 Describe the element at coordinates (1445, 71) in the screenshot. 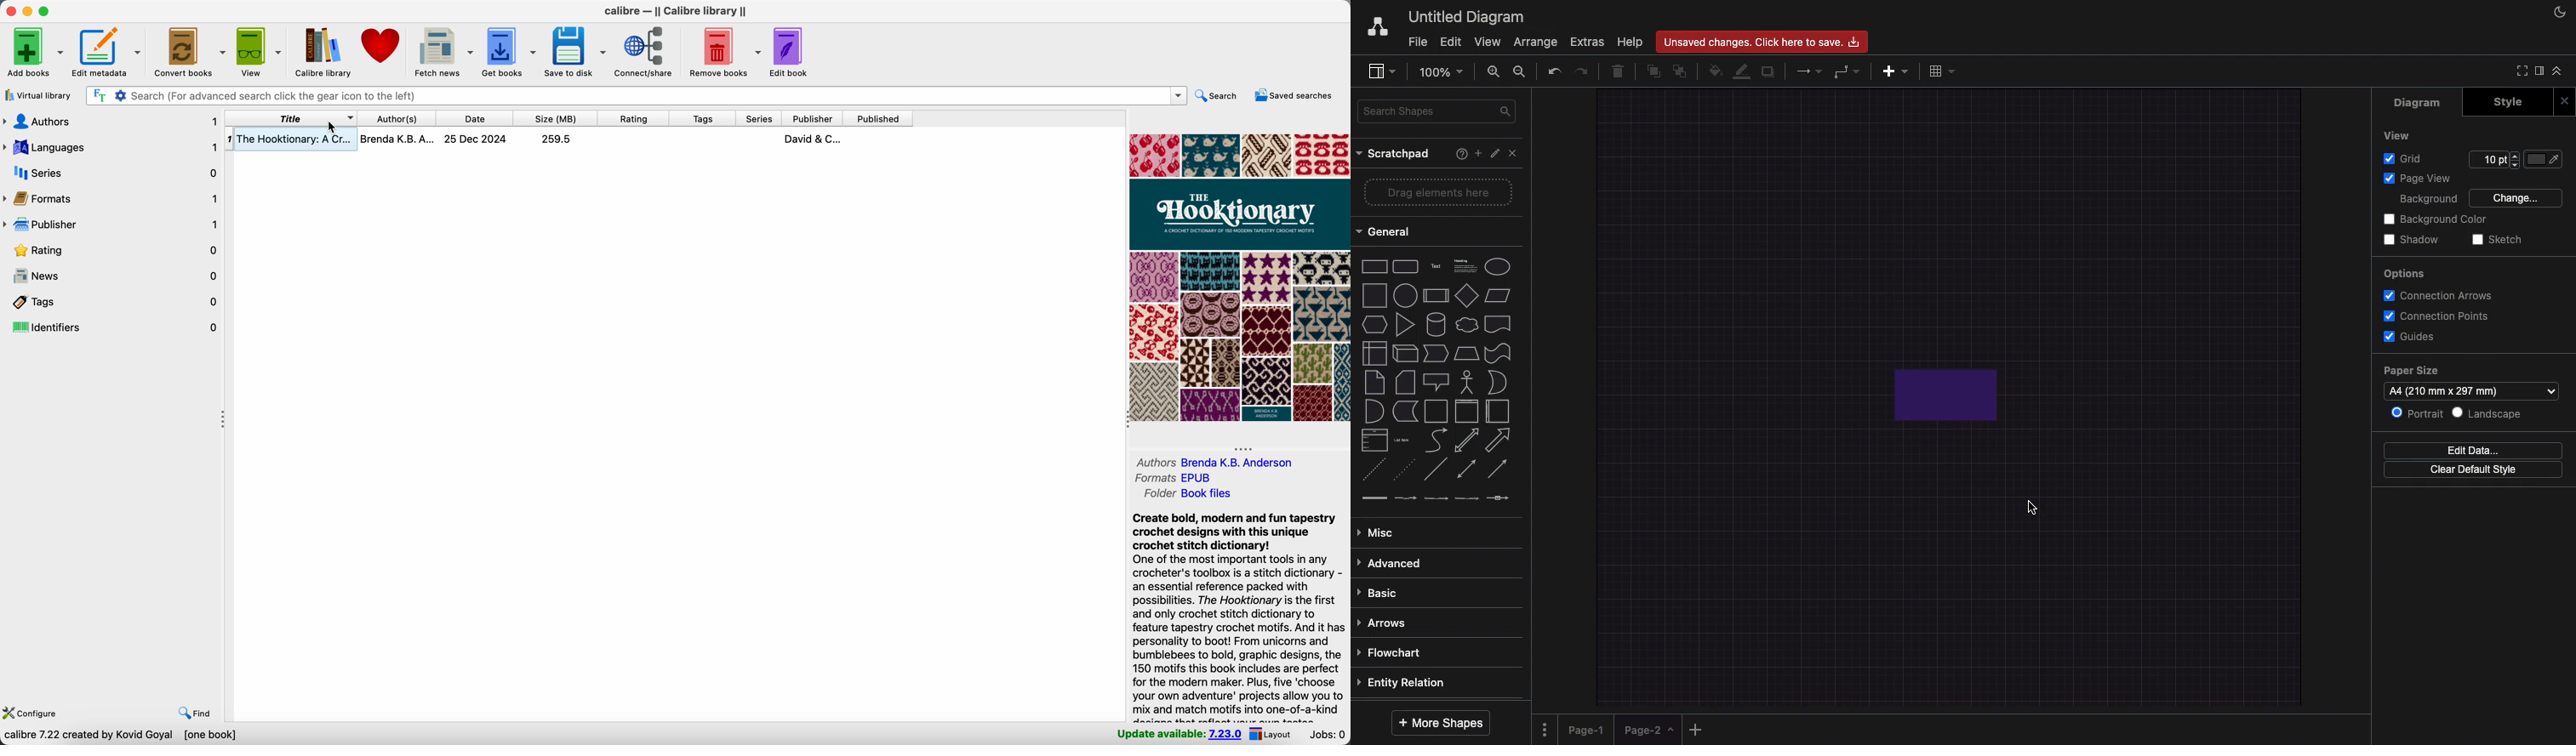

I see `Zoom` at that location.